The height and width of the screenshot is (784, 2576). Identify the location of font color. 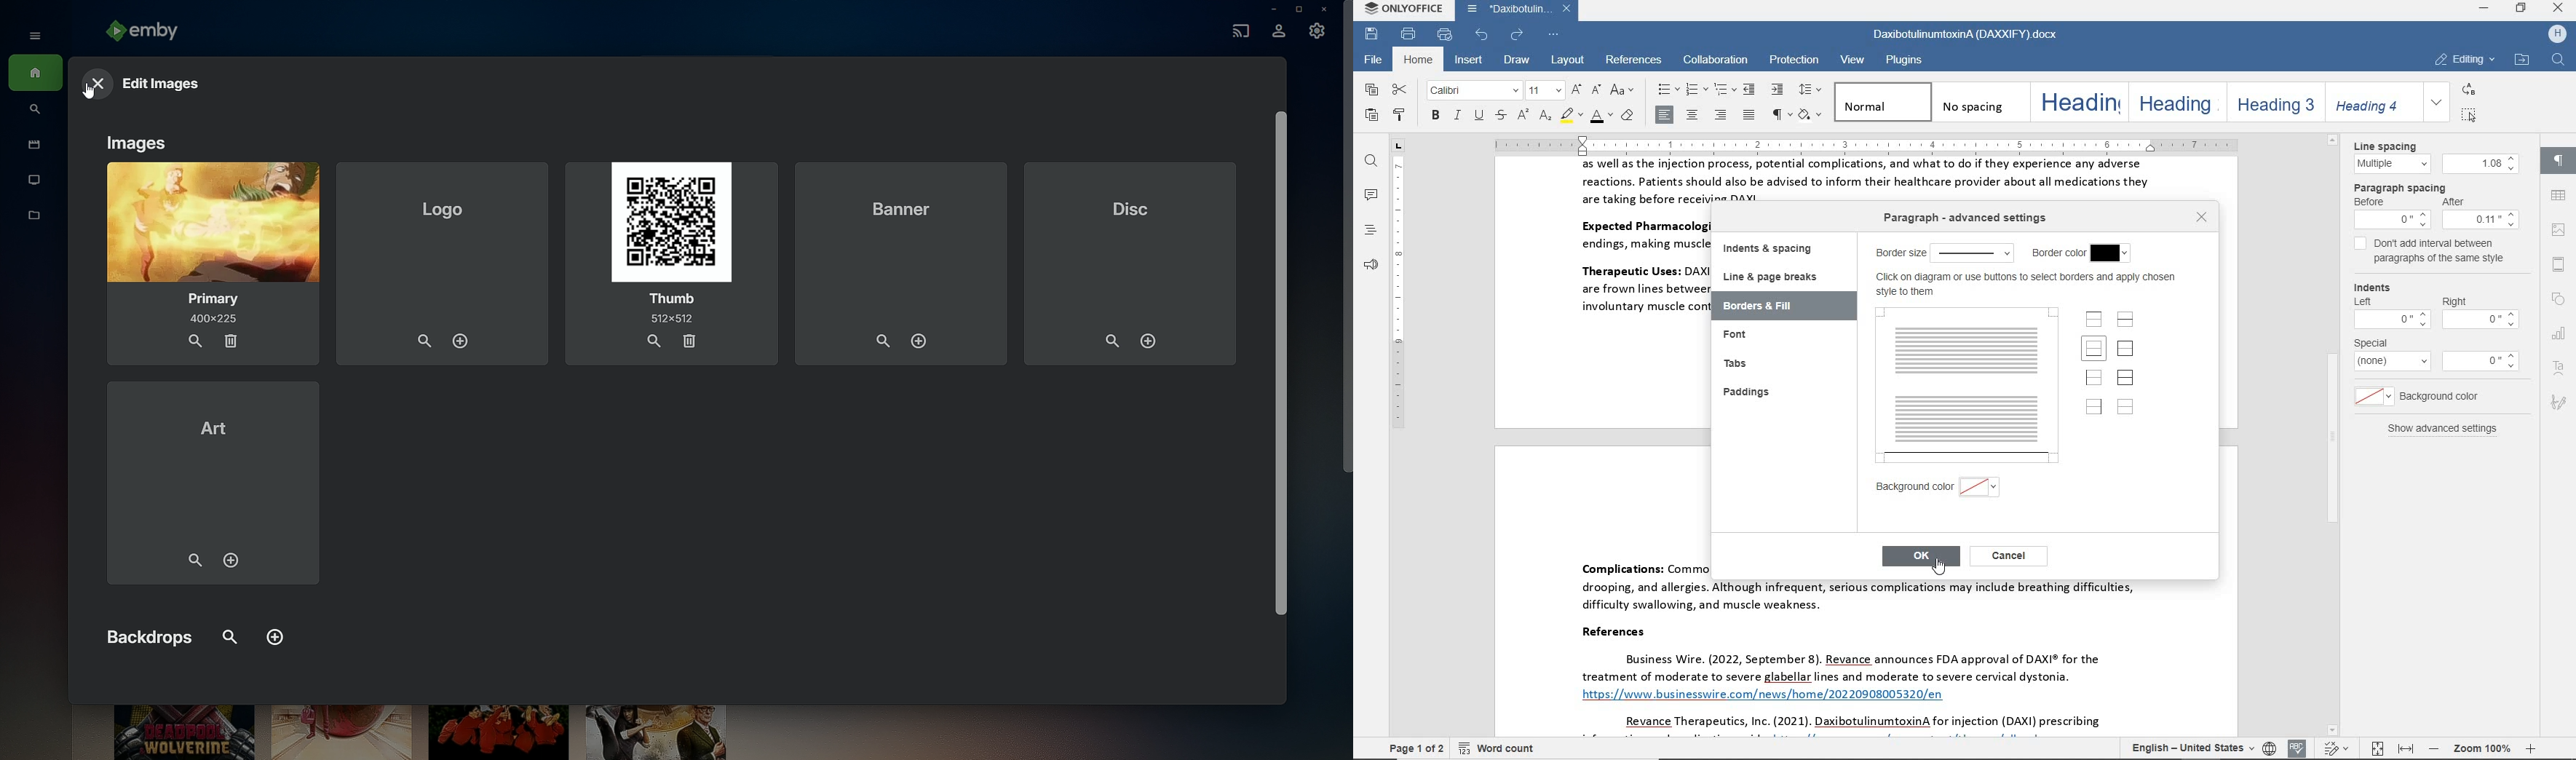
(1601, 118).